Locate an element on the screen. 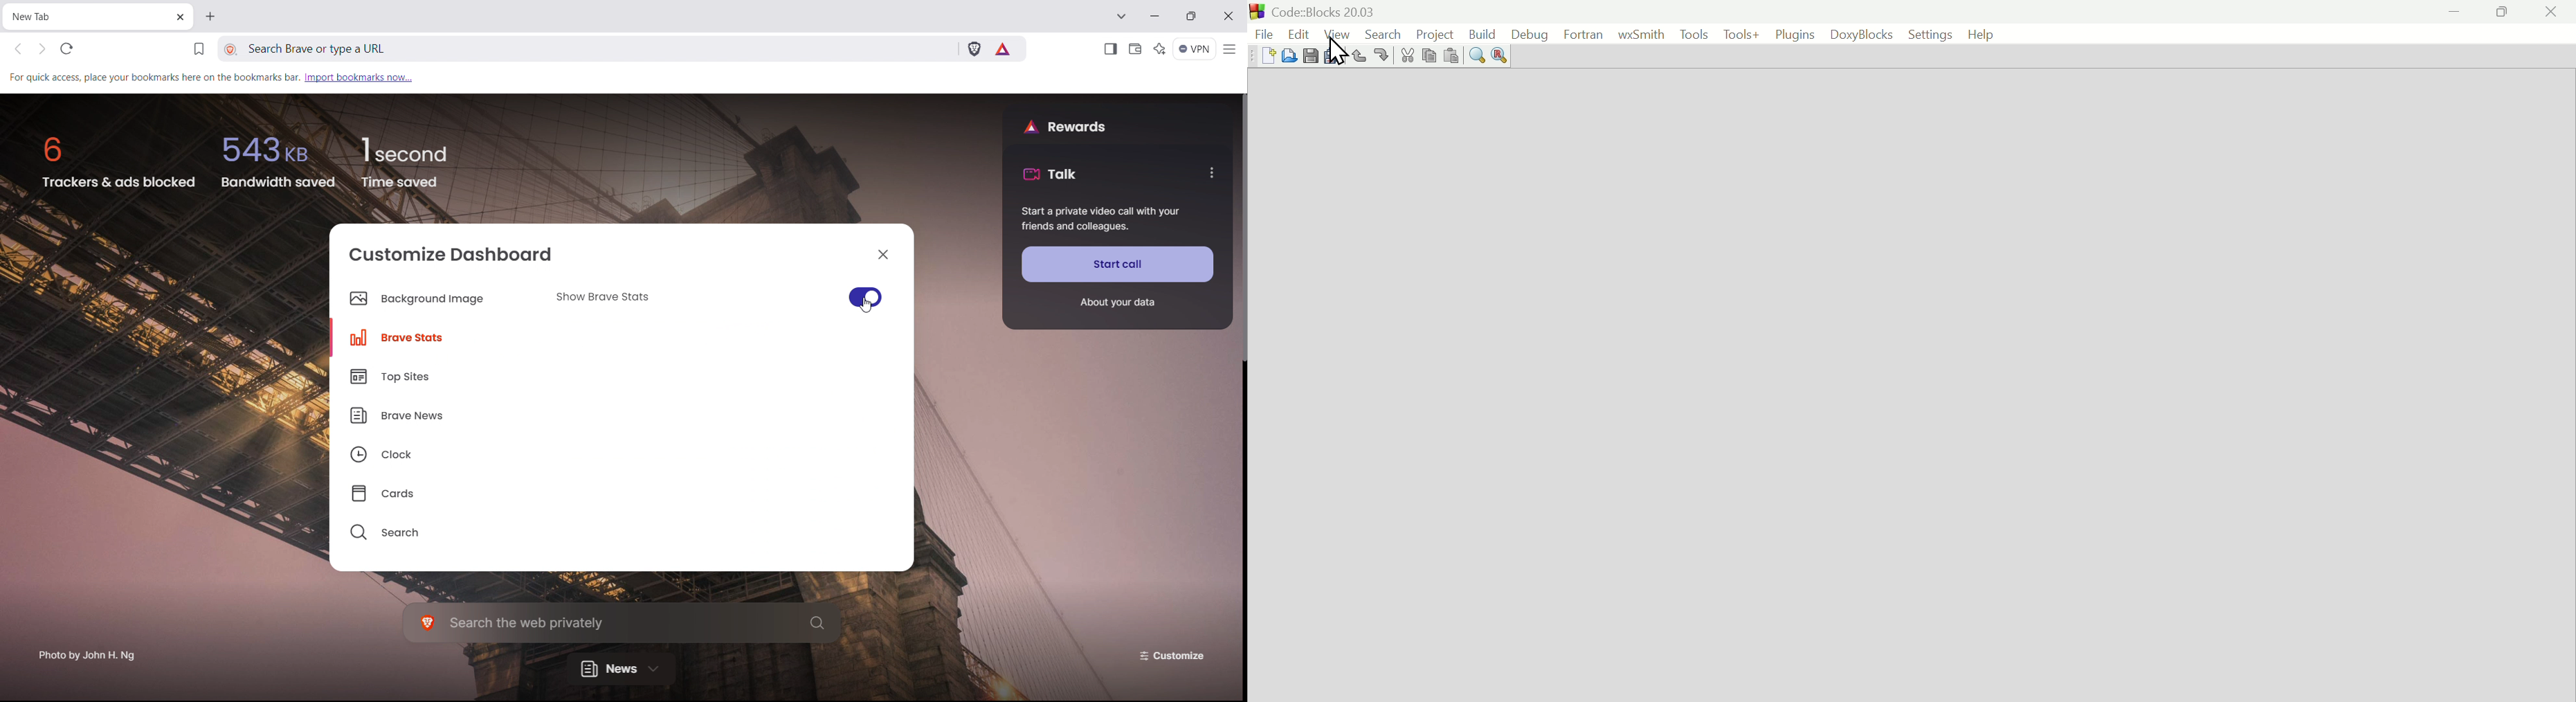  View is located at coordinates (1338, 33).